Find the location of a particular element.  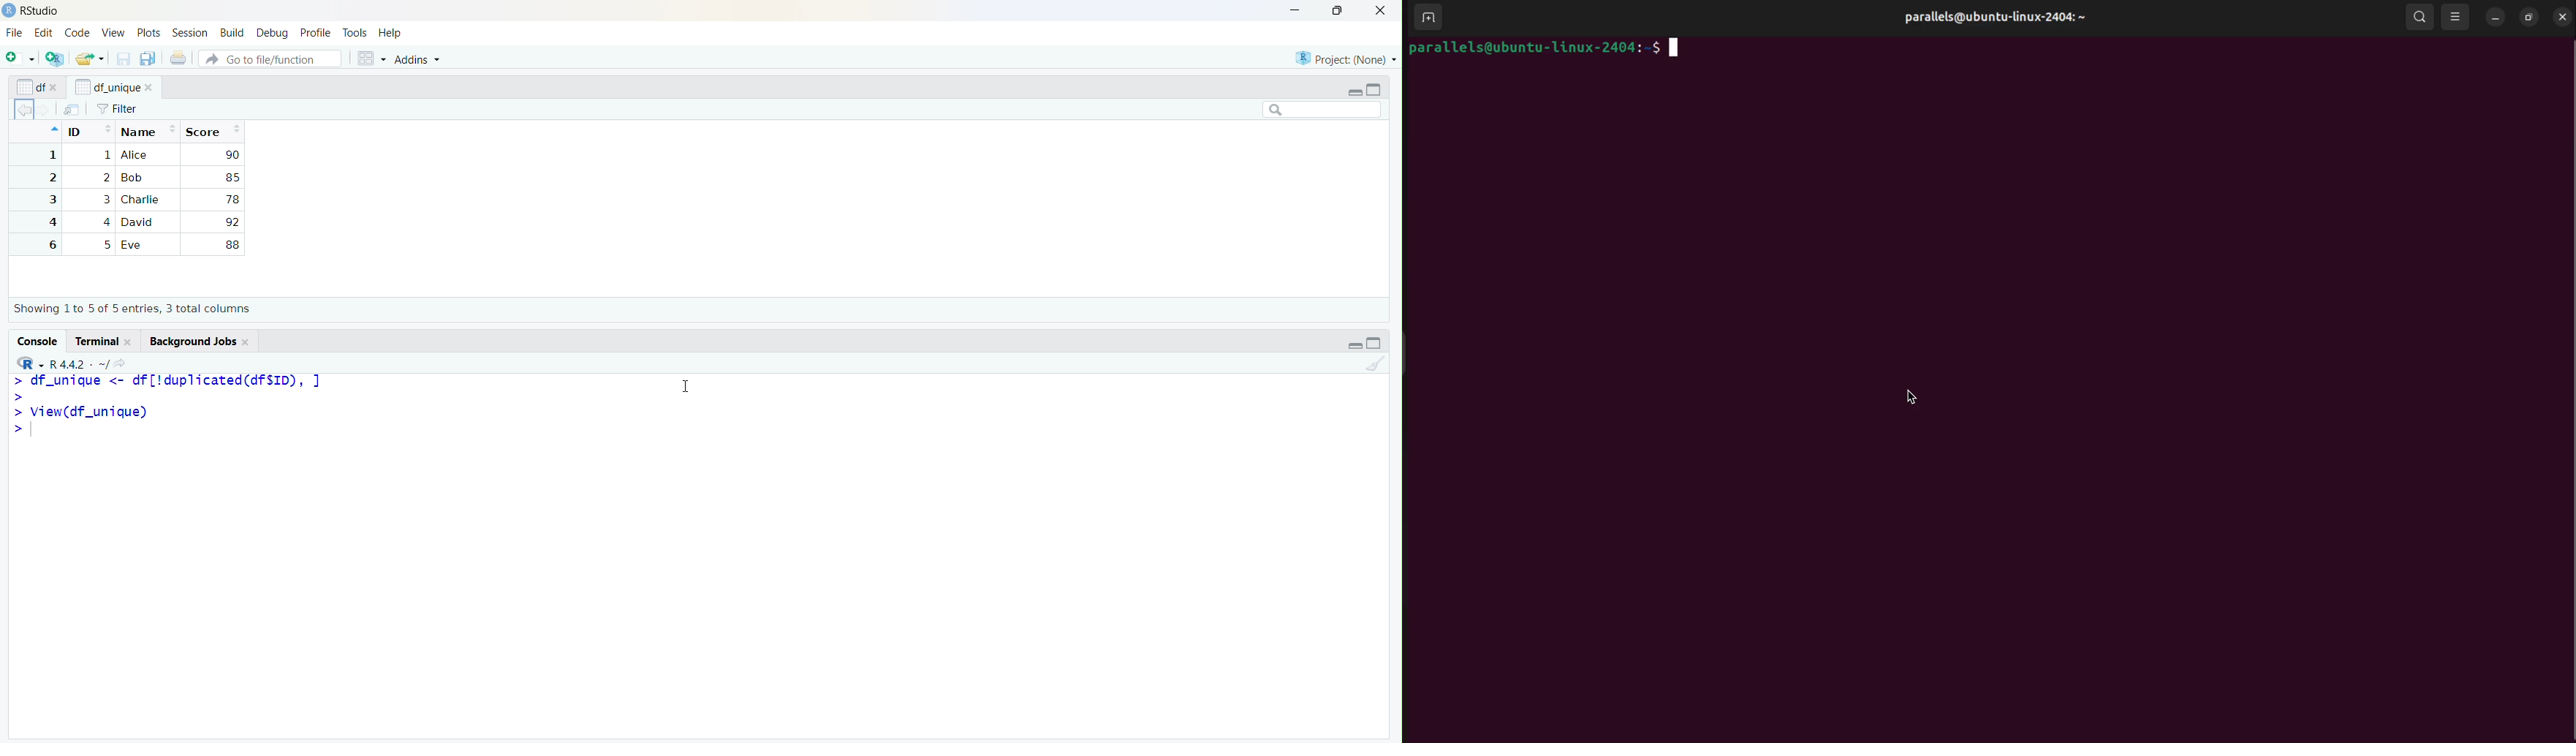

Bob is located at coordinates (135, 245).